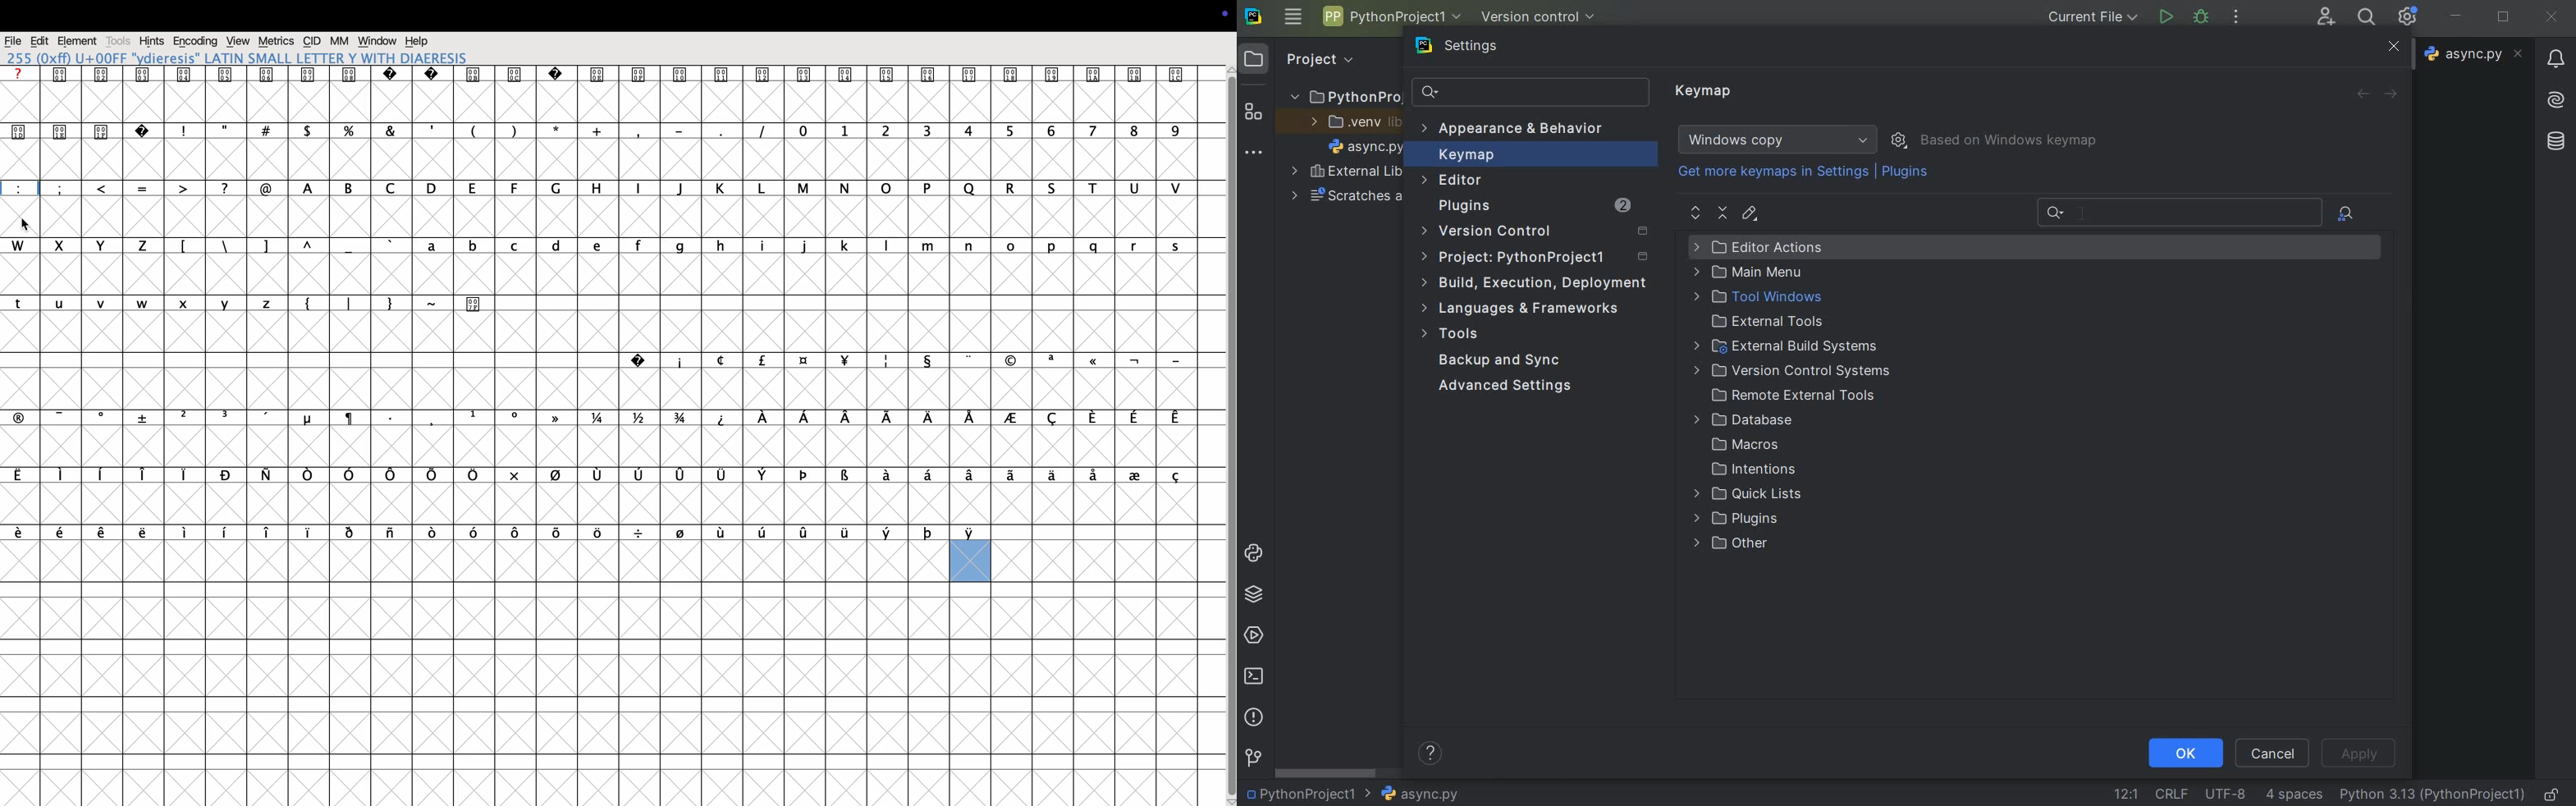 The image size is (2576, 812). Describe the element at coordinates (514, 151) in the screenshot. I see `)` at that location.